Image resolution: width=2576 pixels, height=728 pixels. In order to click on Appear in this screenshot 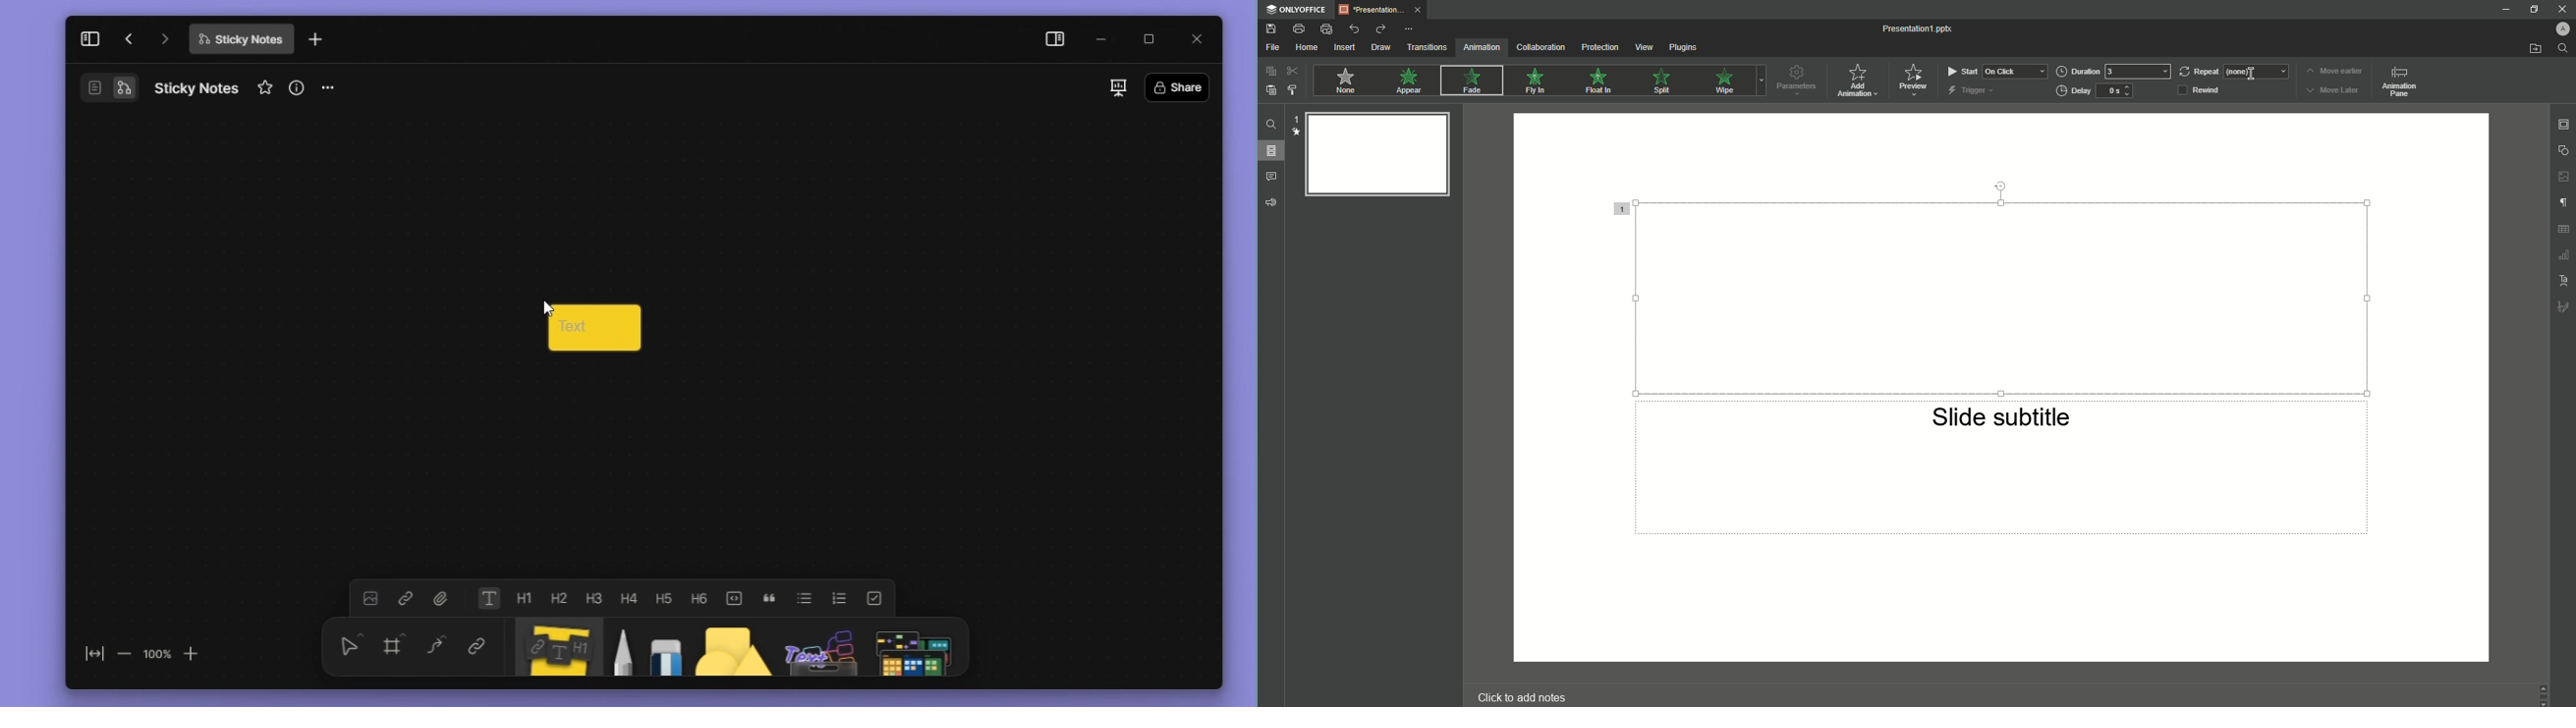, I will do `click(1410, 82)`.